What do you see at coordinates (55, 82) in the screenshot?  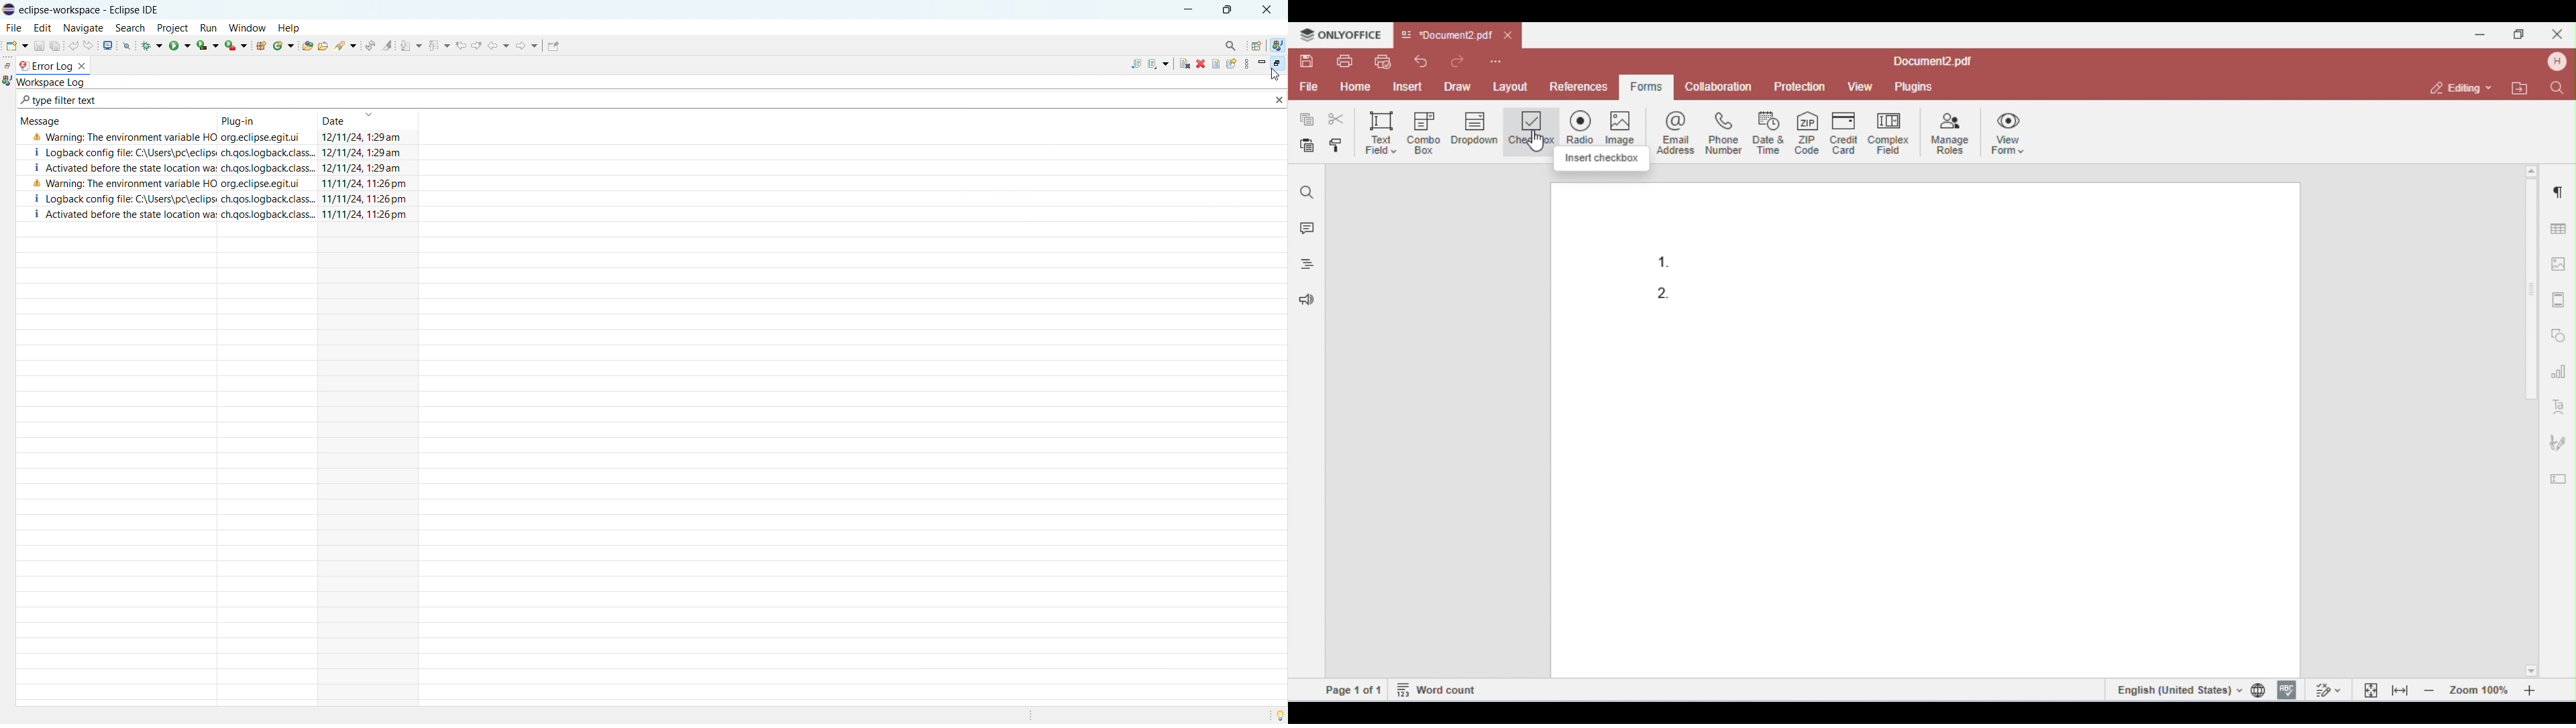 I see `Workspace Log` at bounding box center [55, 82].